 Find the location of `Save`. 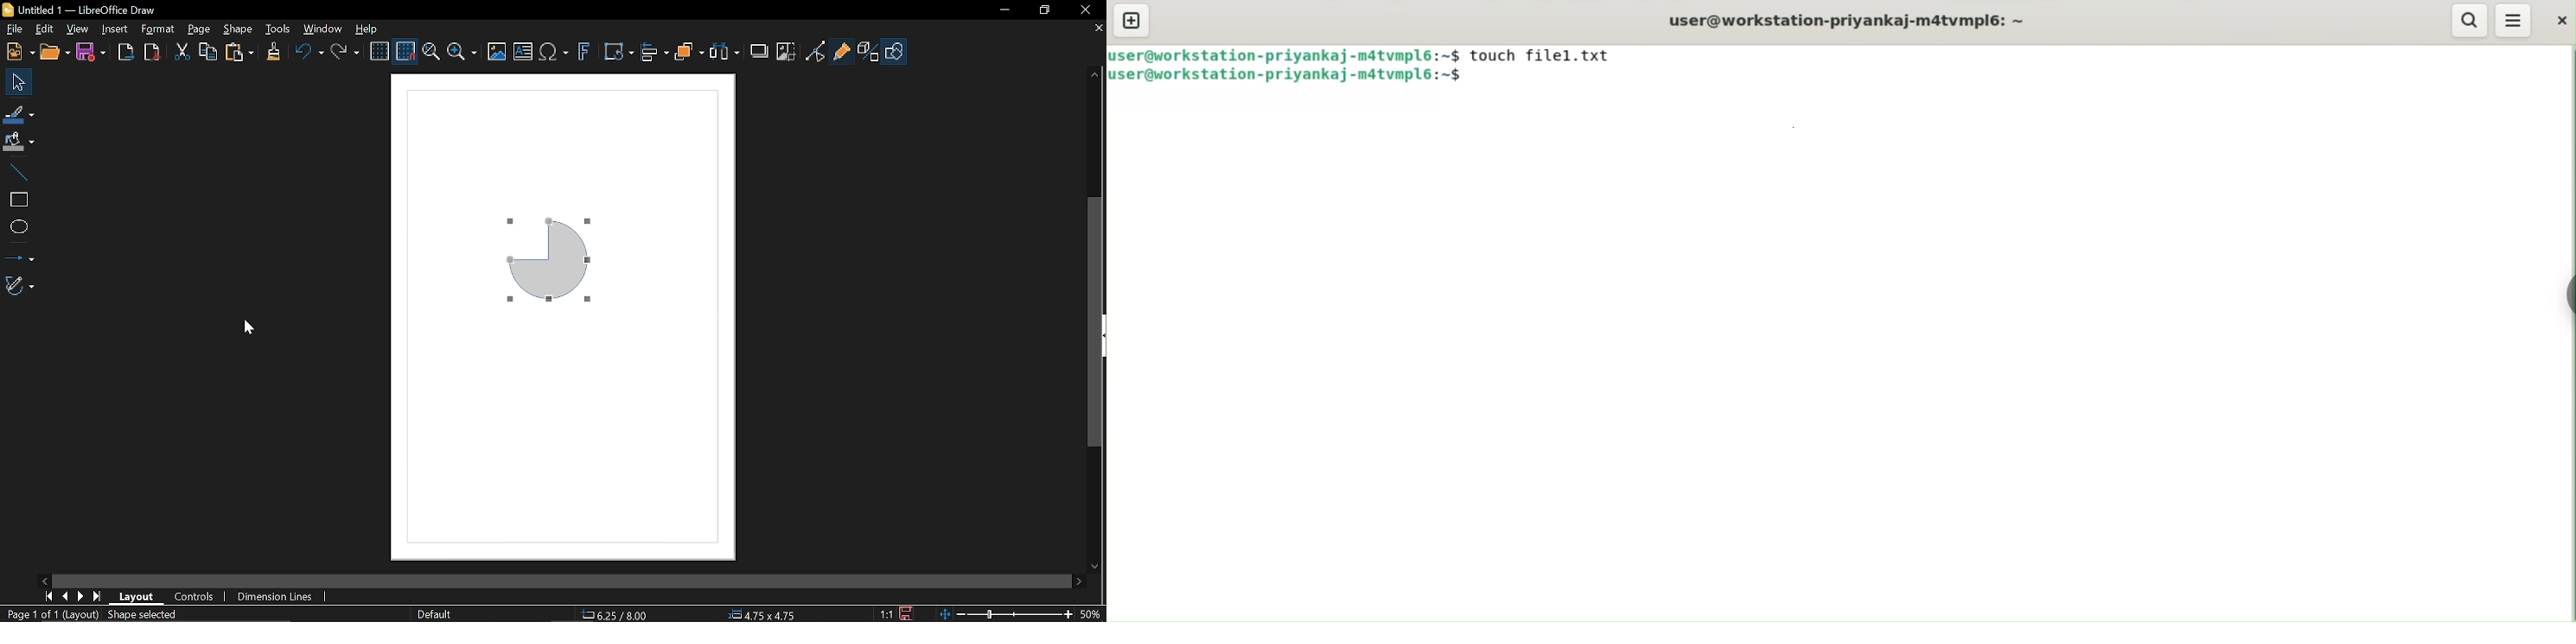

Save is located at coordinates (909, 613).